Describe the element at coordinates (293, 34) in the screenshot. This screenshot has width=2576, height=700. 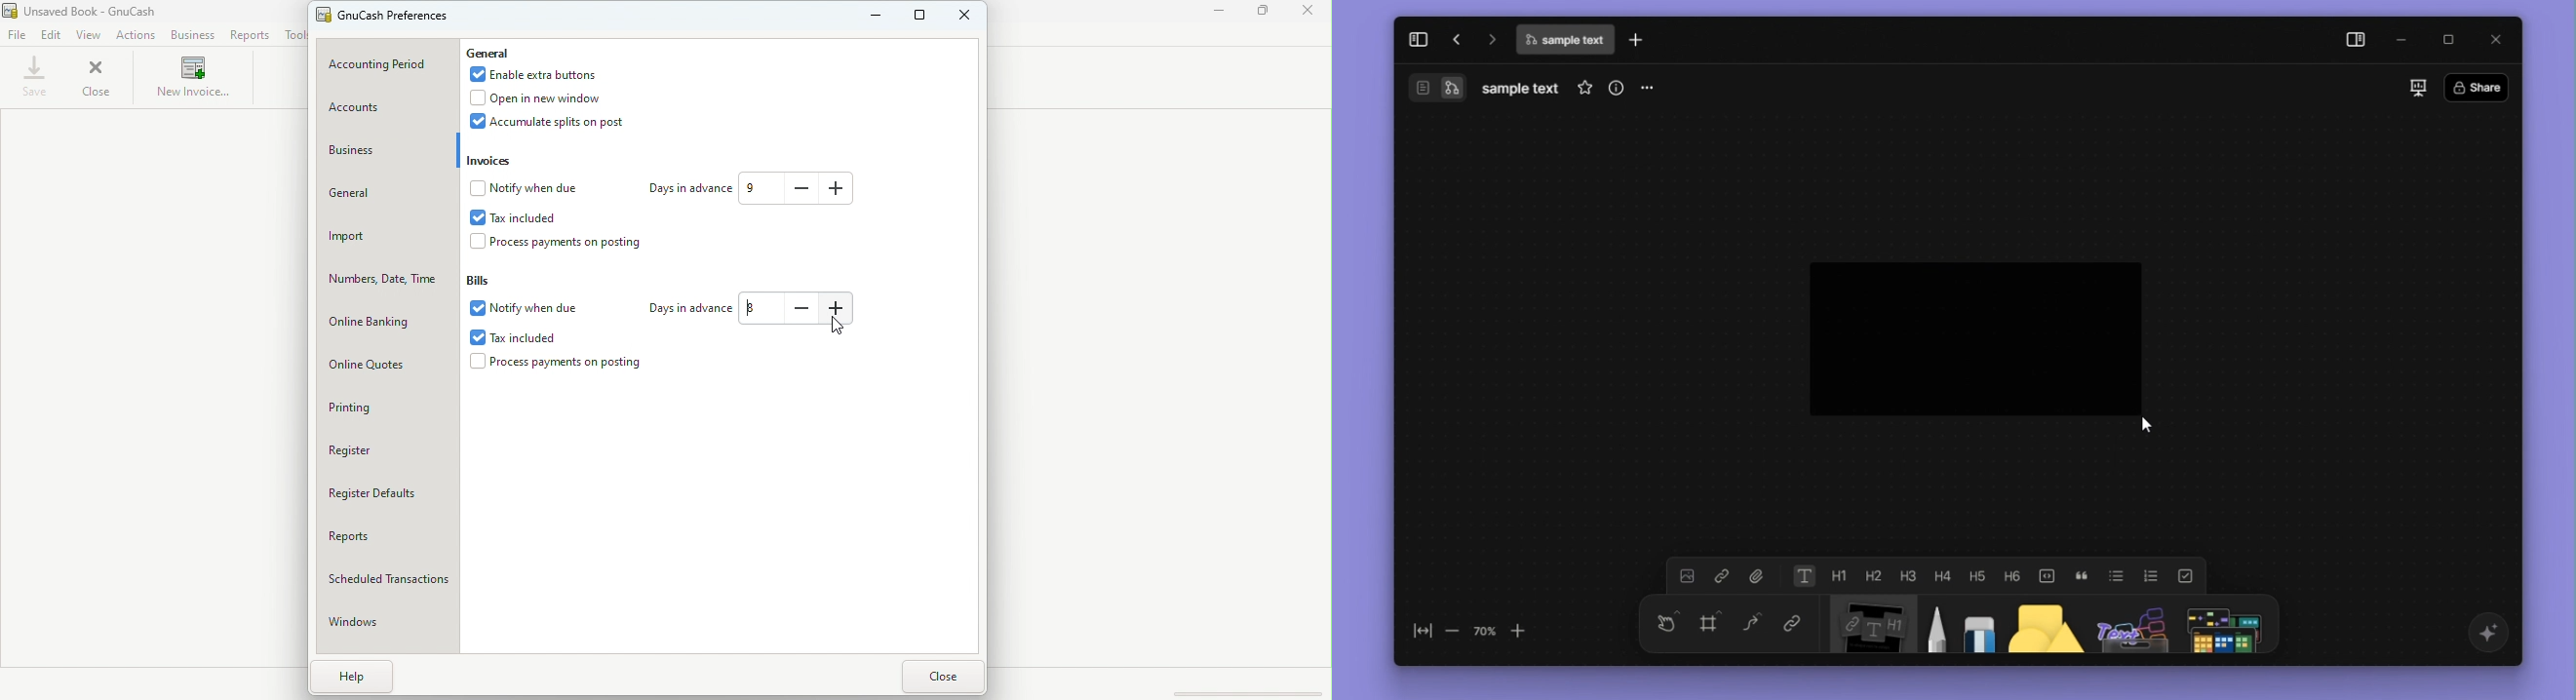
I see `Tools` at that location.